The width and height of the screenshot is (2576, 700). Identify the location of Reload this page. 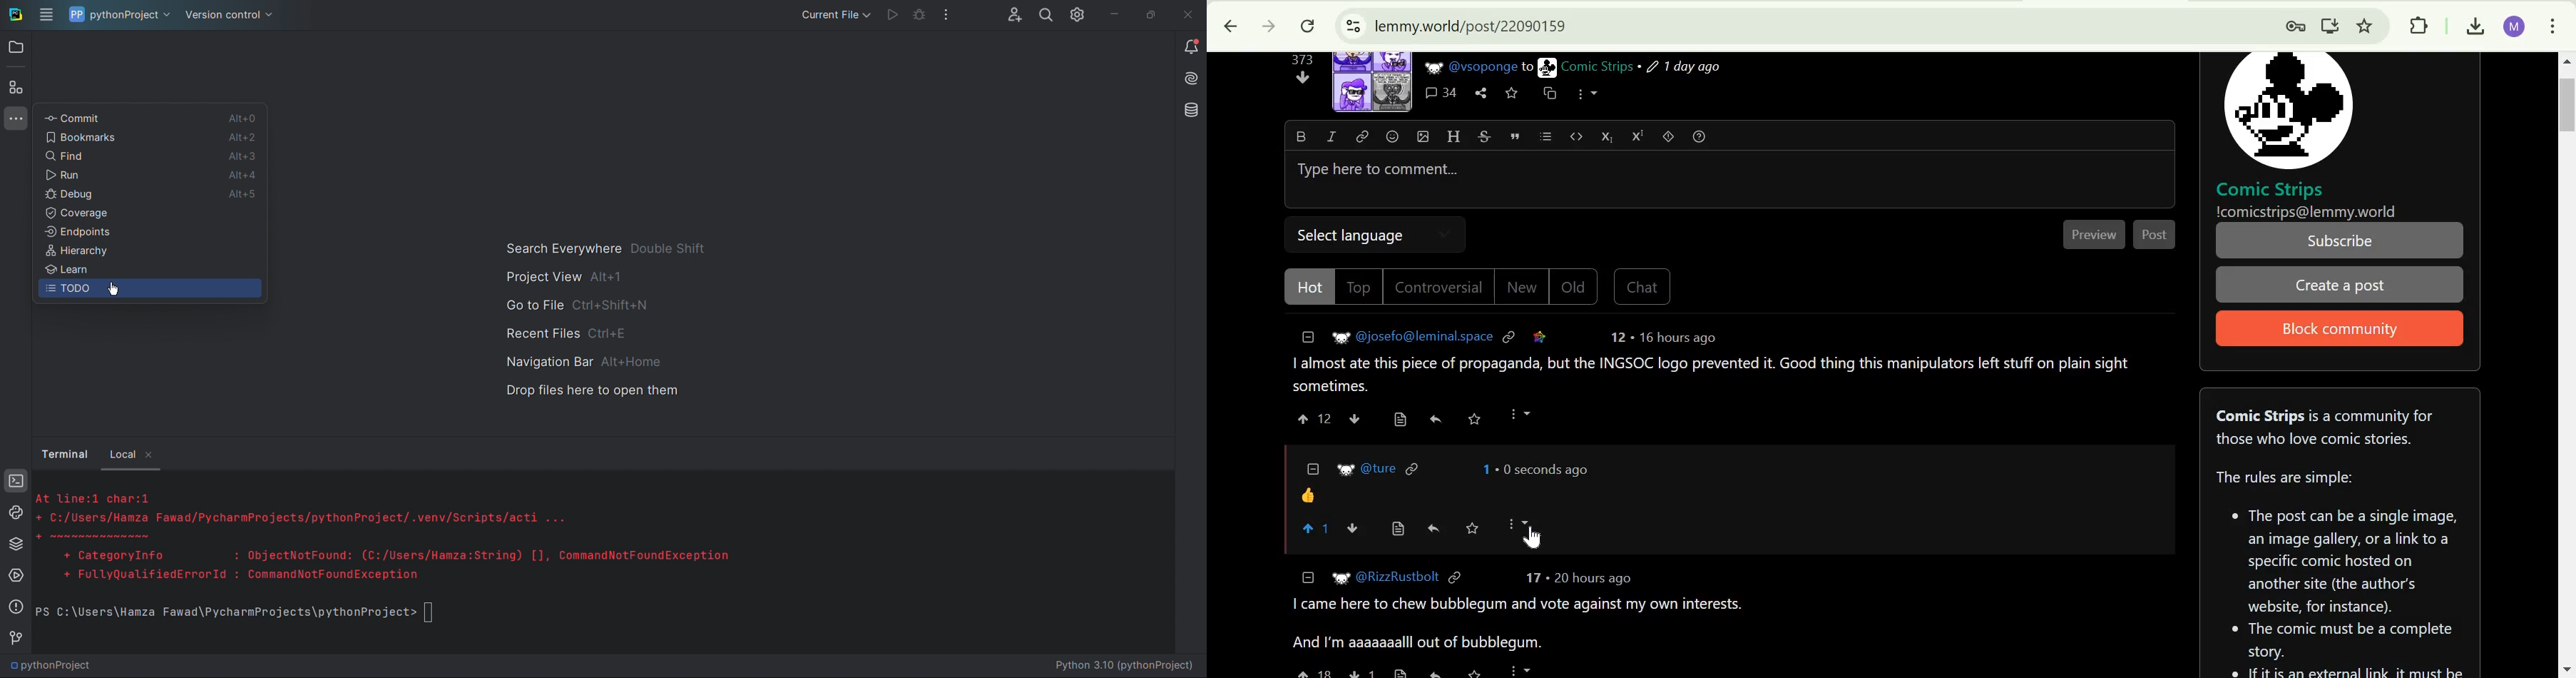
(1307, 26).